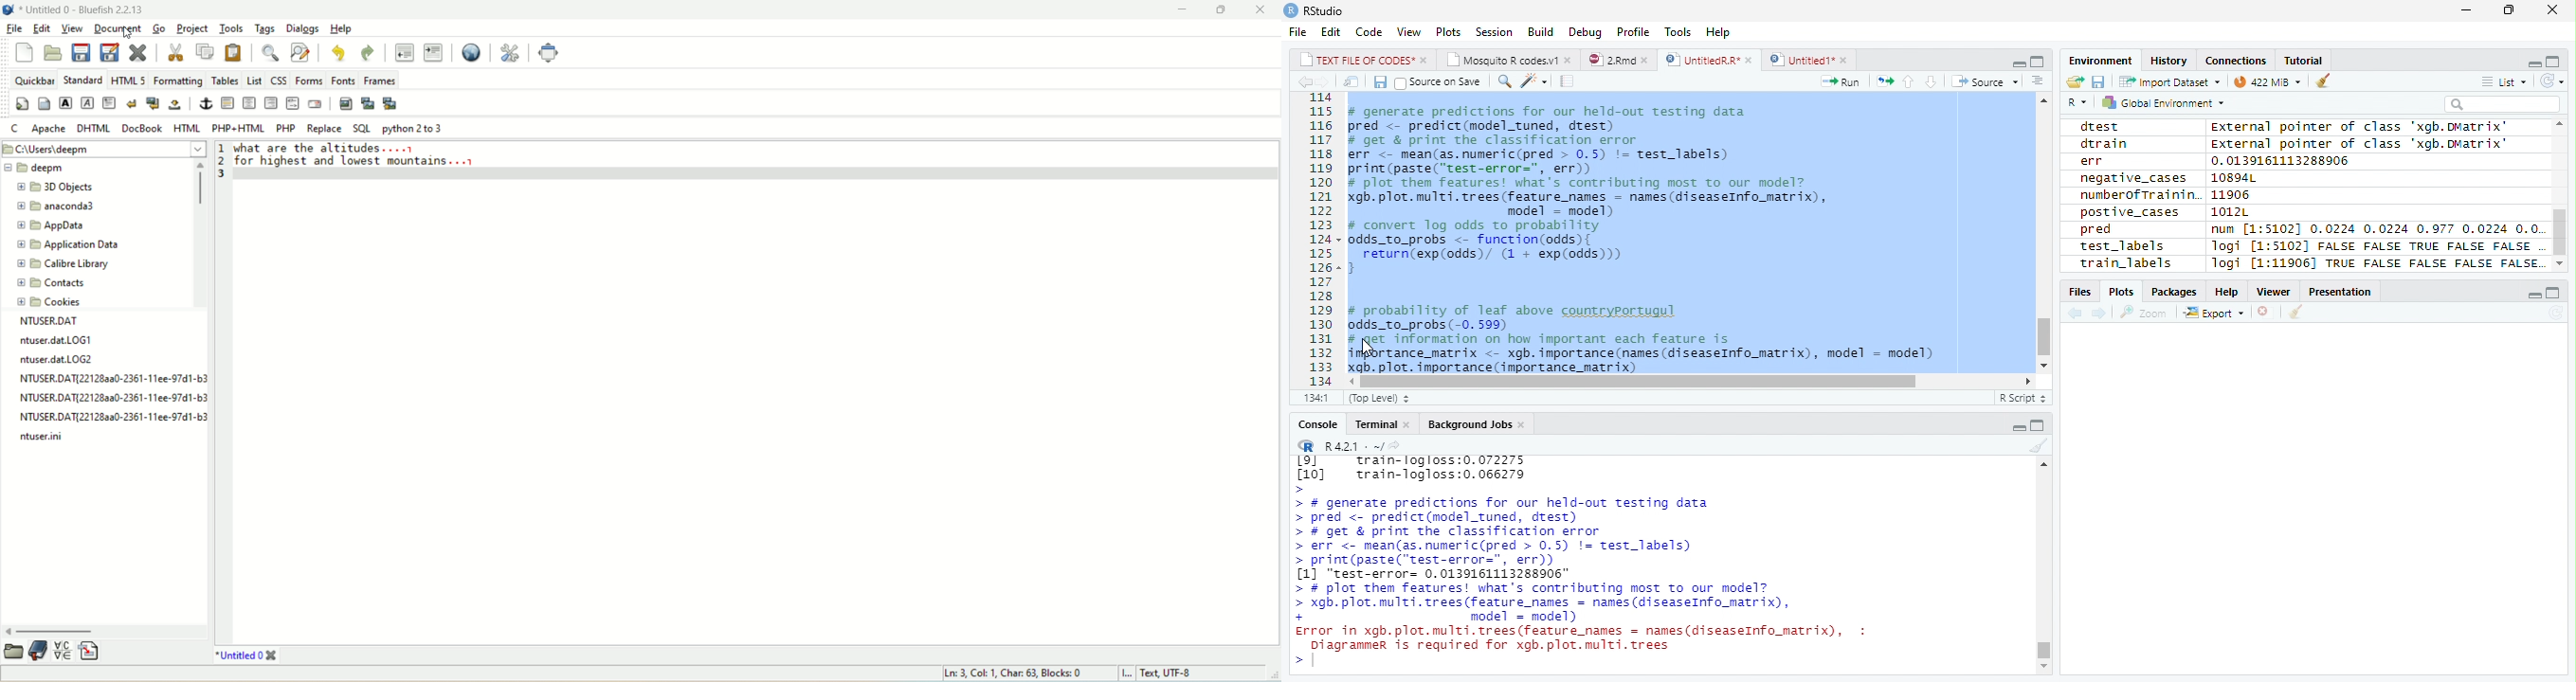  Describe the element at coordinates (2232, 211) in the screenshot. I see `1012L` at that location.